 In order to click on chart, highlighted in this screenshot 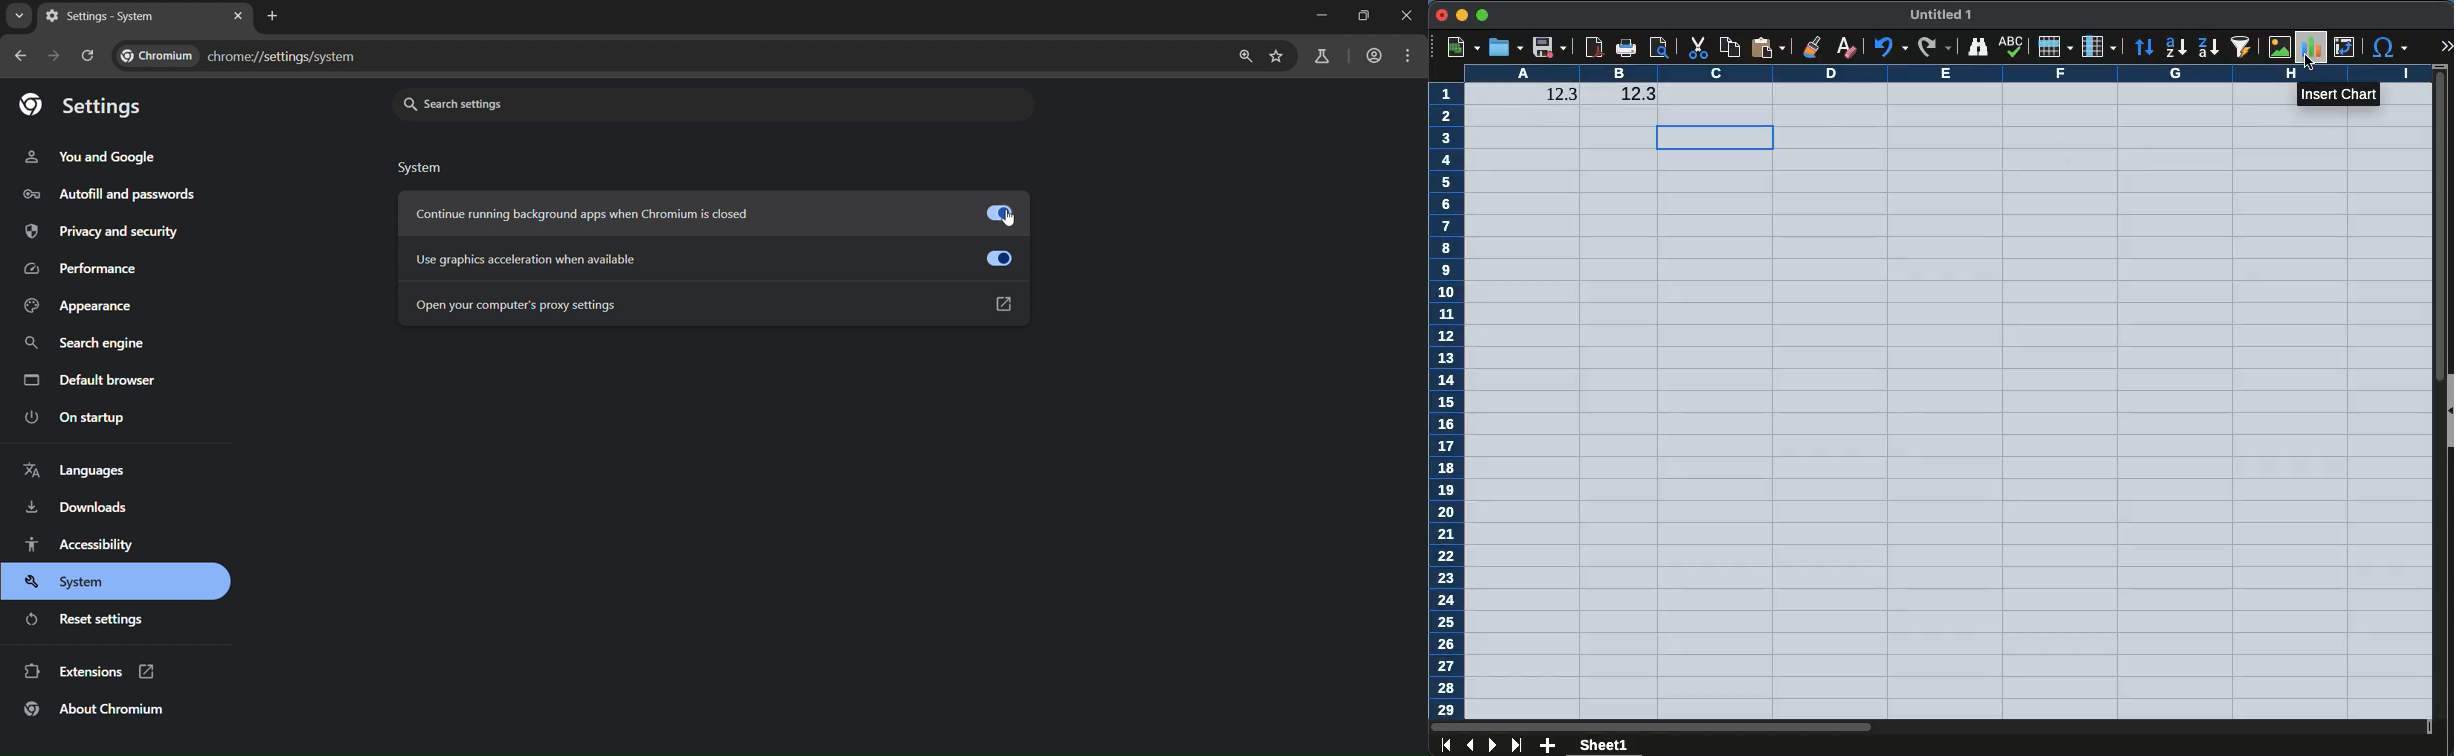, I will do `click(2314, 47)`.